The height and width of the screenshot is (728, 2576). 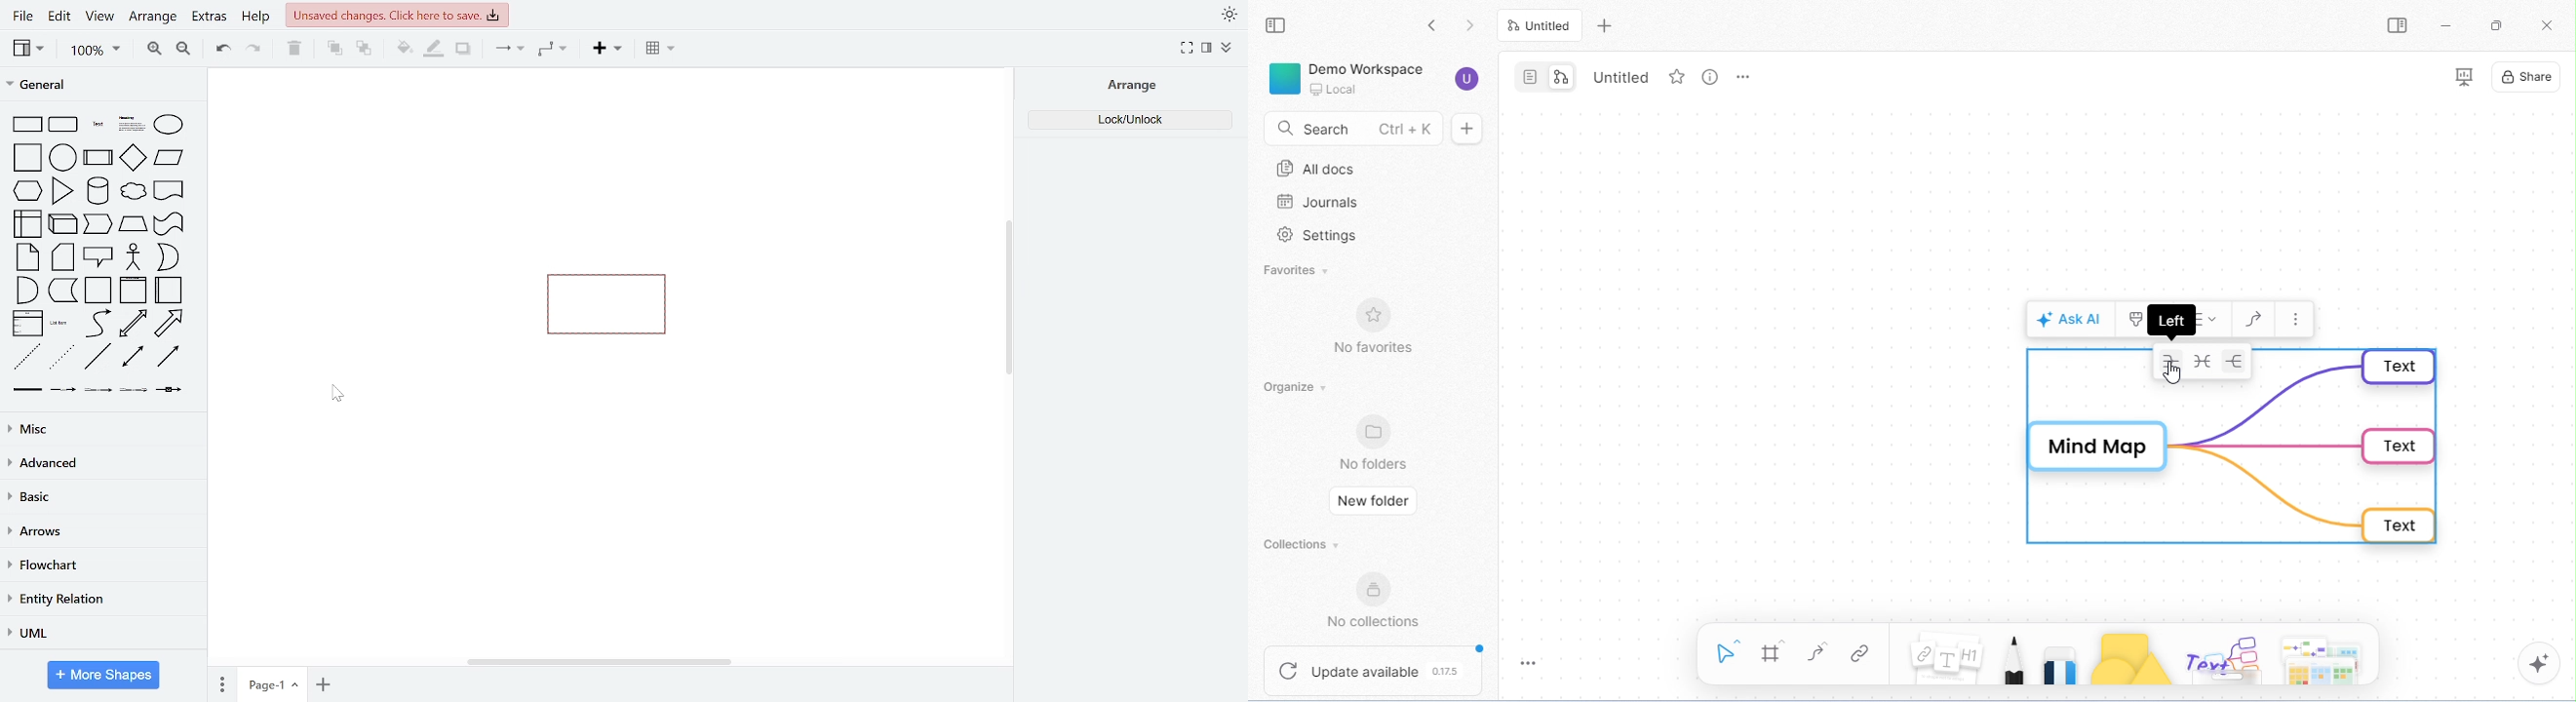 What do you see at coordinates (101, 17) in the screenshot?
I see `view` at bounding box center [101, 17].